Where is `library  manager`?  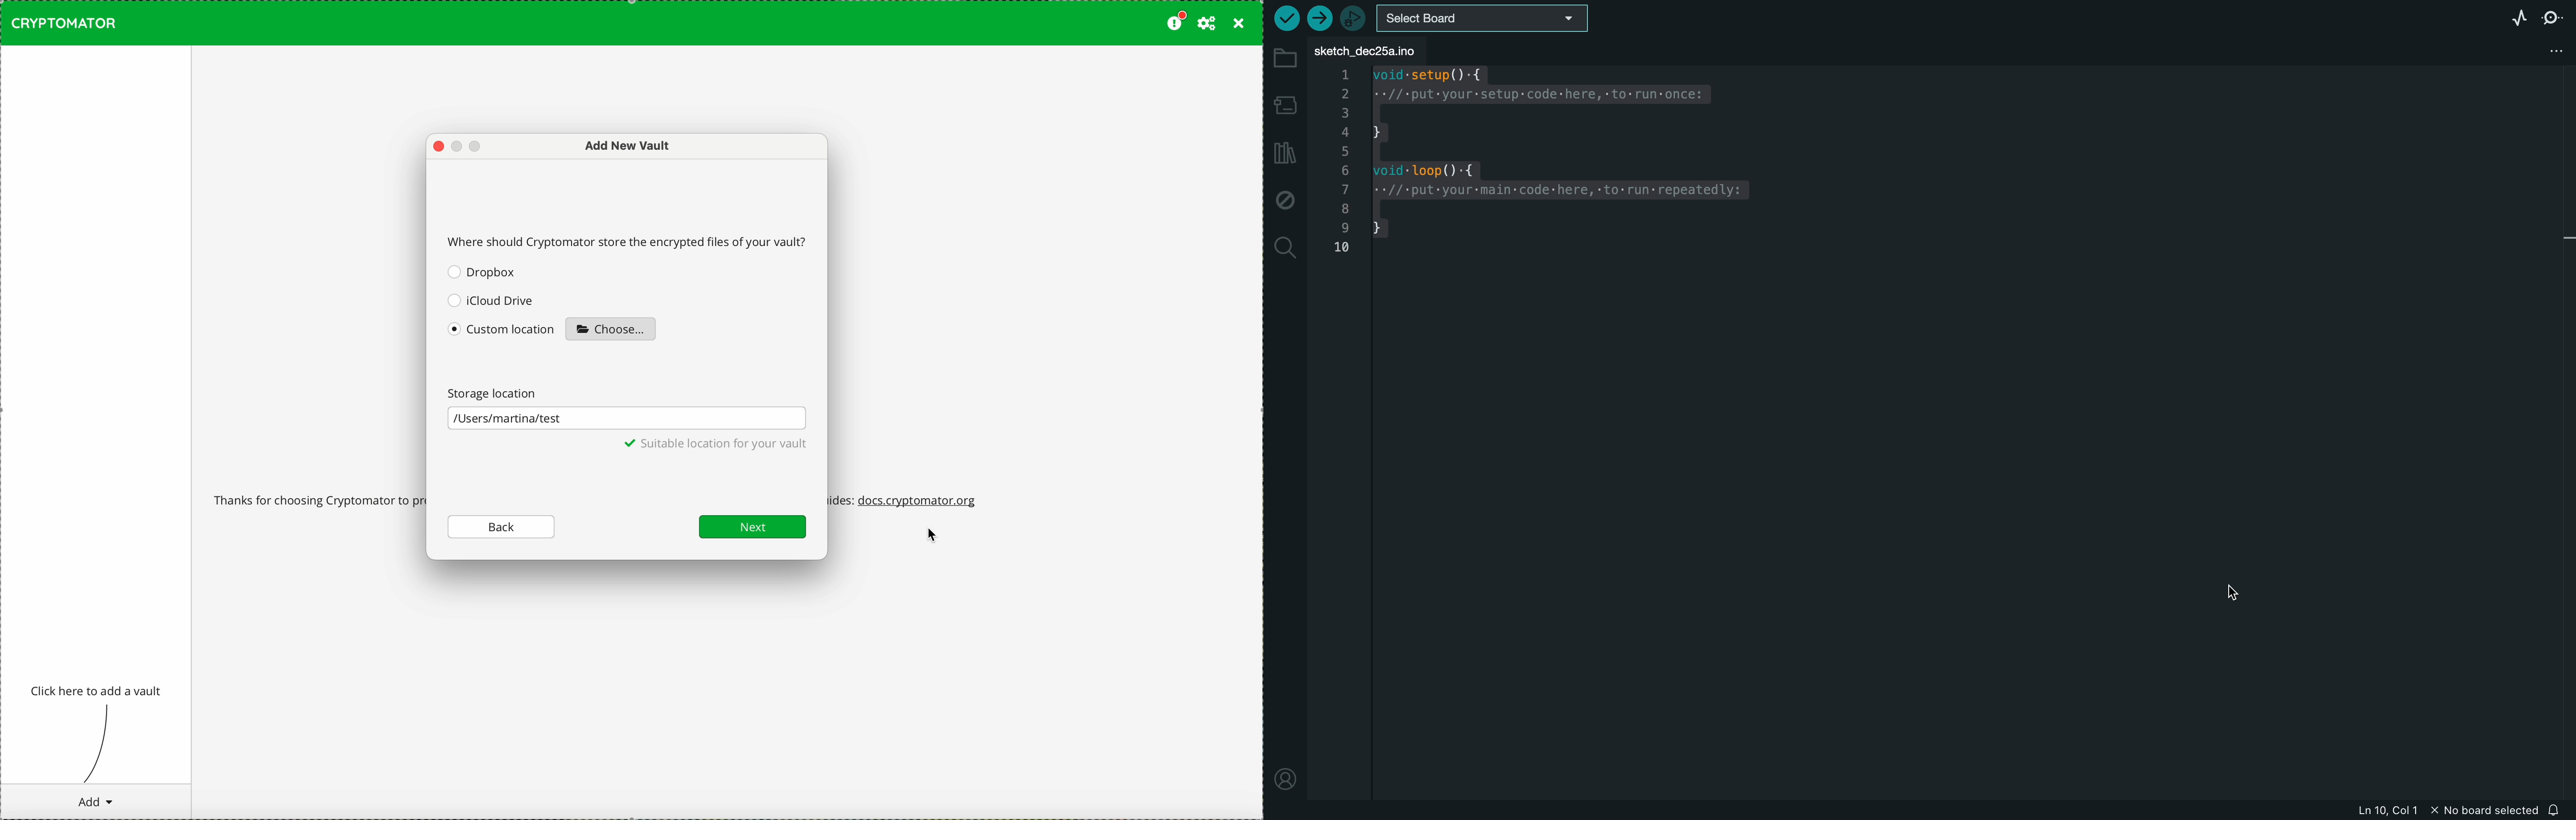 library  manager is located at coordinates (1285, 154).